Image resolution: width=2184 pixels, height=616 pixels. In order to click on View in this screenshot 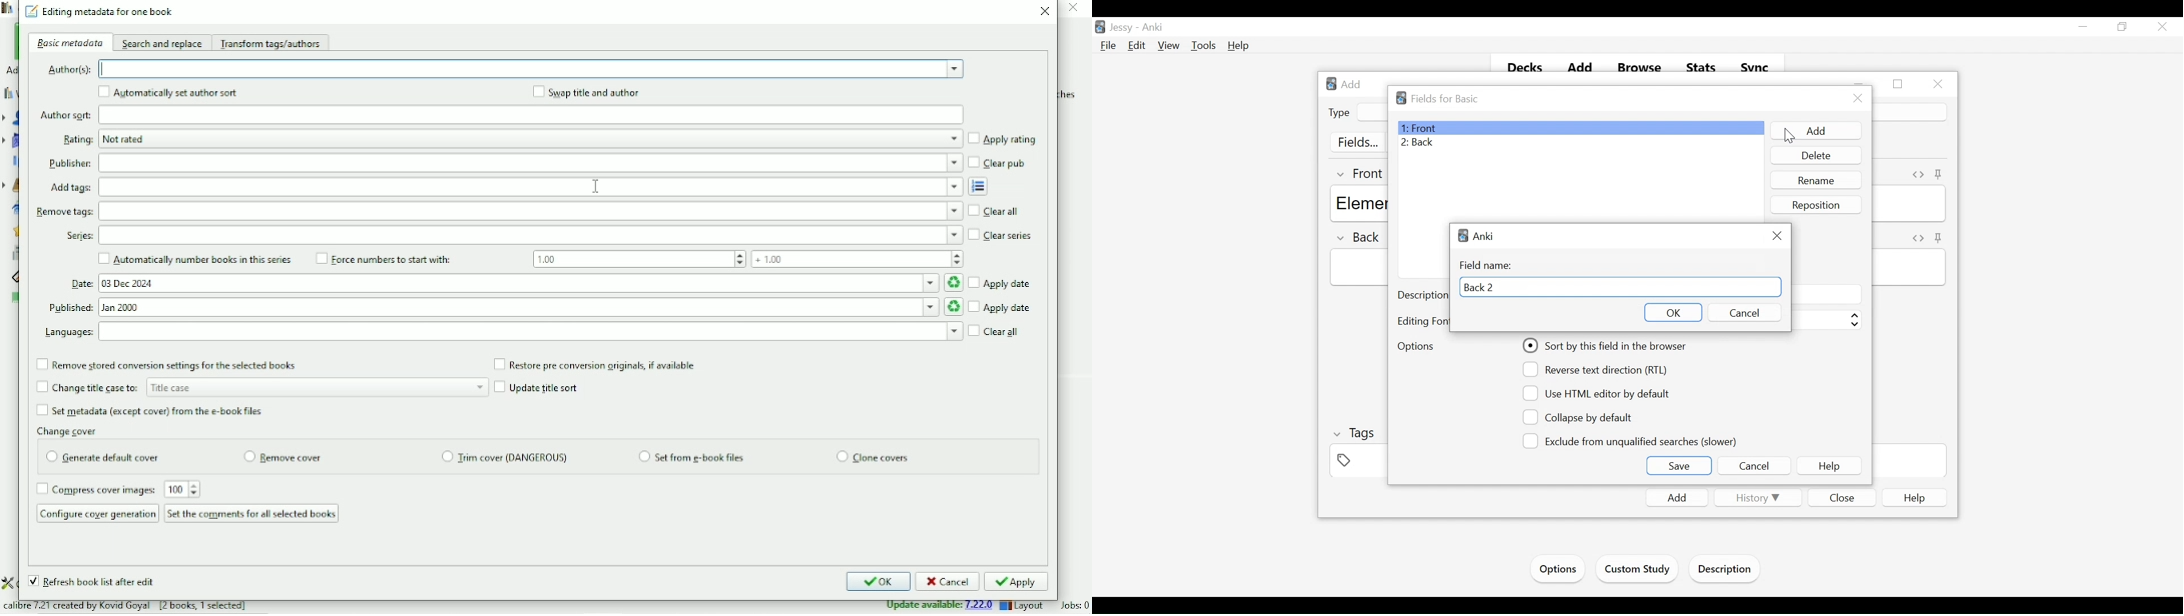, I will do `click(1169, 46)`.